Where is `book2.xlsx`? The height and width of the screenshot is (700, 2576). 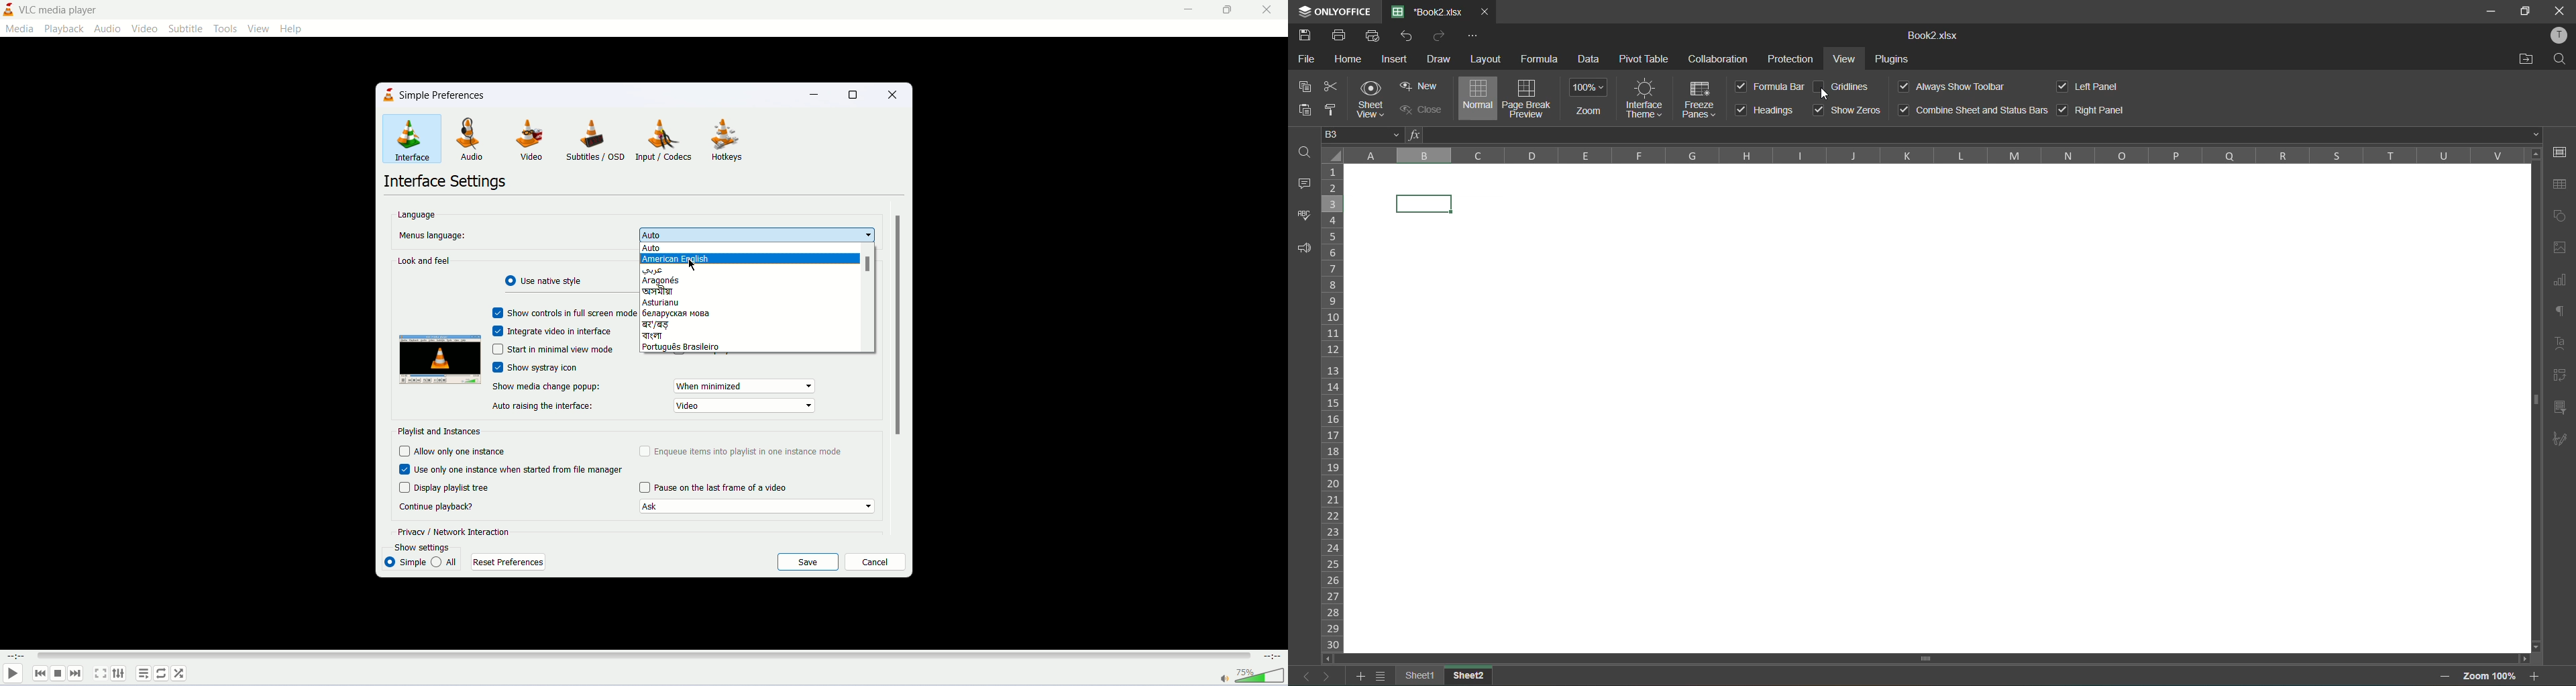 book2.xlsx is located at coordinates (1935, 37).